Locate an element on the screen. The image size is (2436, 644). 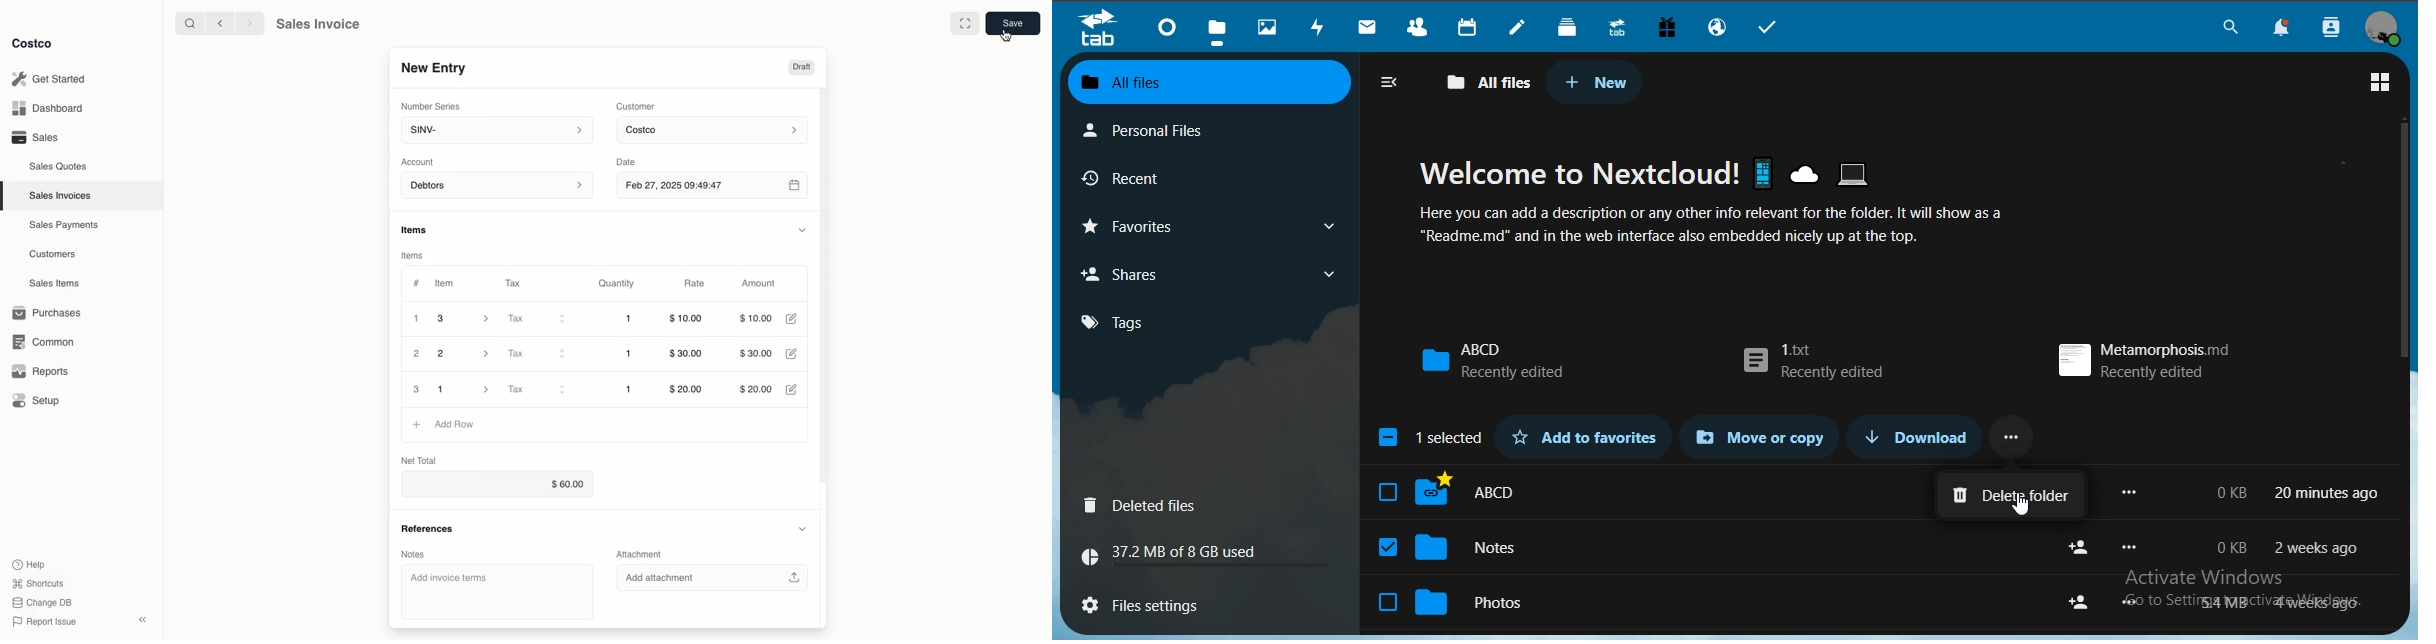
1 is located at coordinates (628, 389).